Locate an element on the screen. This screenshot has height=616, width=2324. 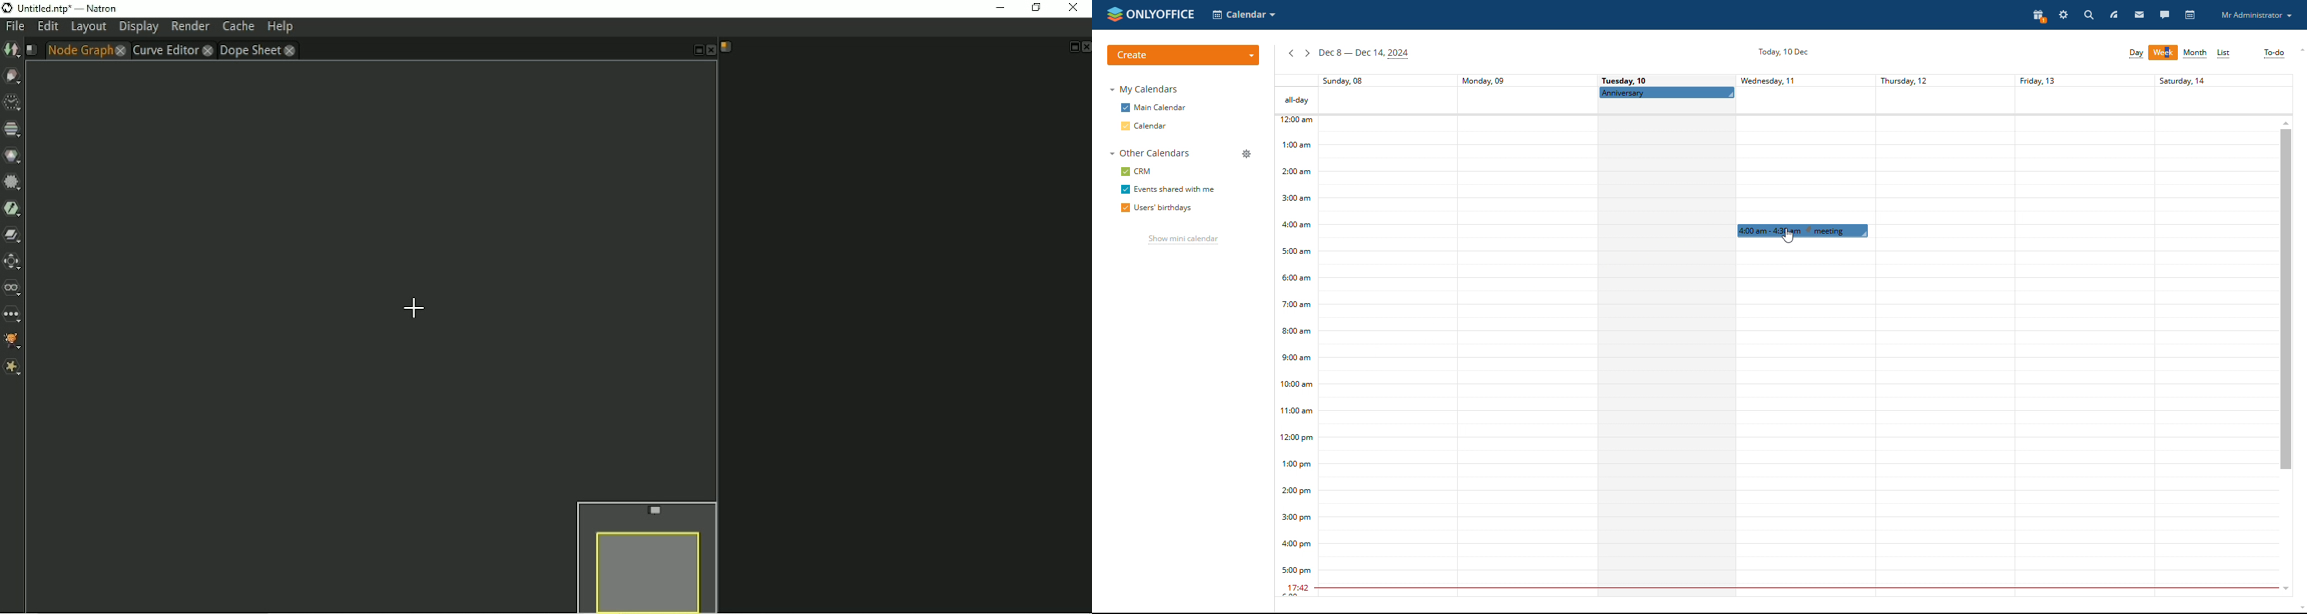
logo is located at coordinates (1151, 14).